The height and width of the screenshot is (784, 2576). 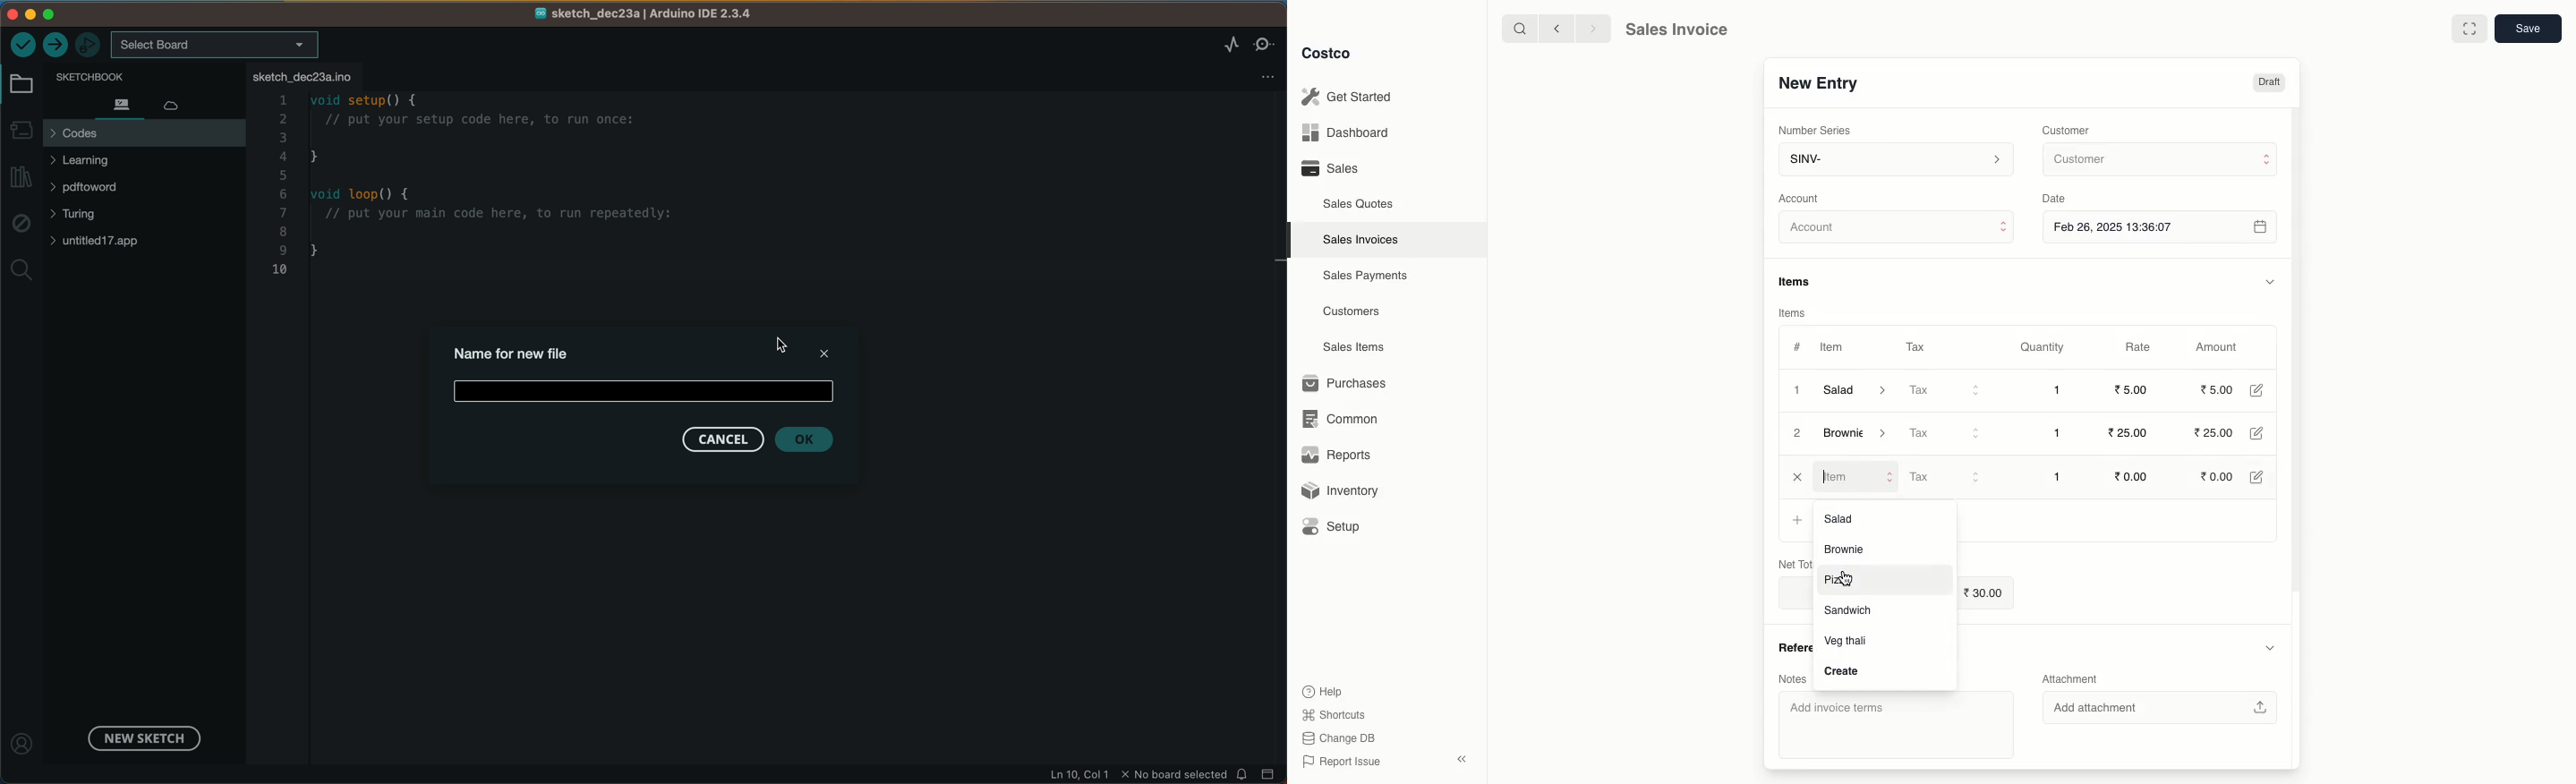 What do you see at coordinates (1803, 198) in the screenshot?
I see `‘Account` at bounding box center [1803, 198].